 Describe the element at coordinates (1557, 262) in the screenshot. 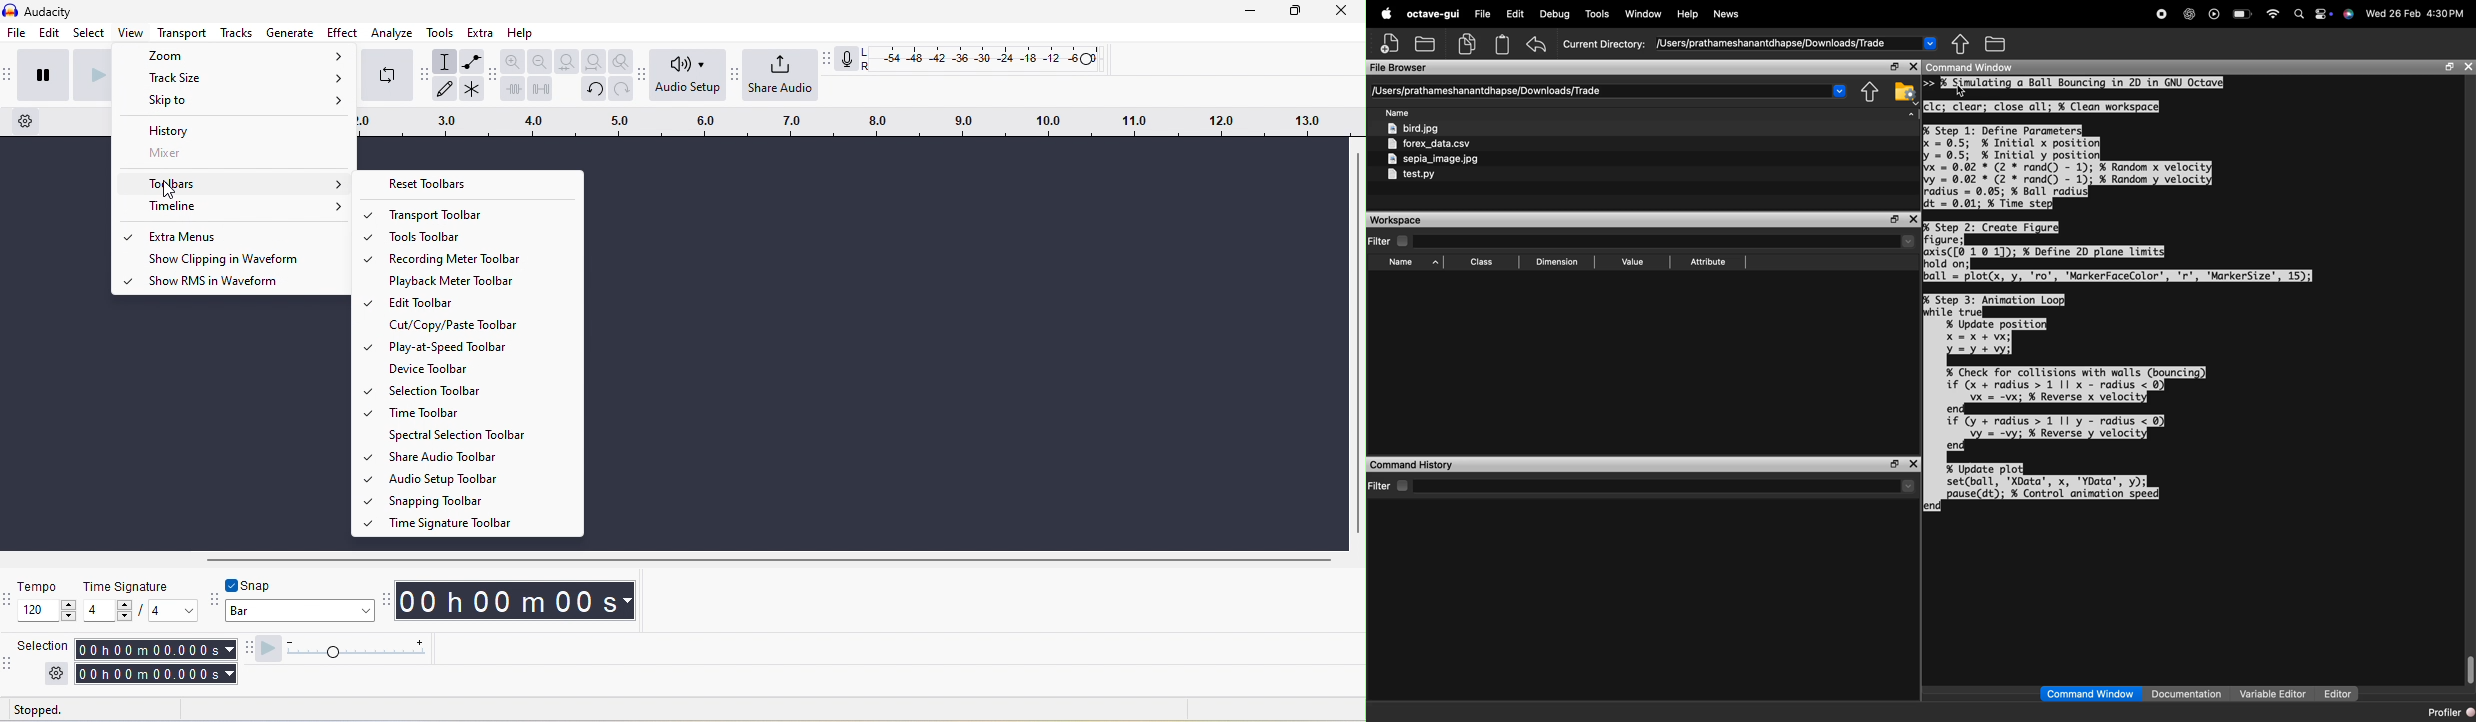

I see `Dimension` at that location.